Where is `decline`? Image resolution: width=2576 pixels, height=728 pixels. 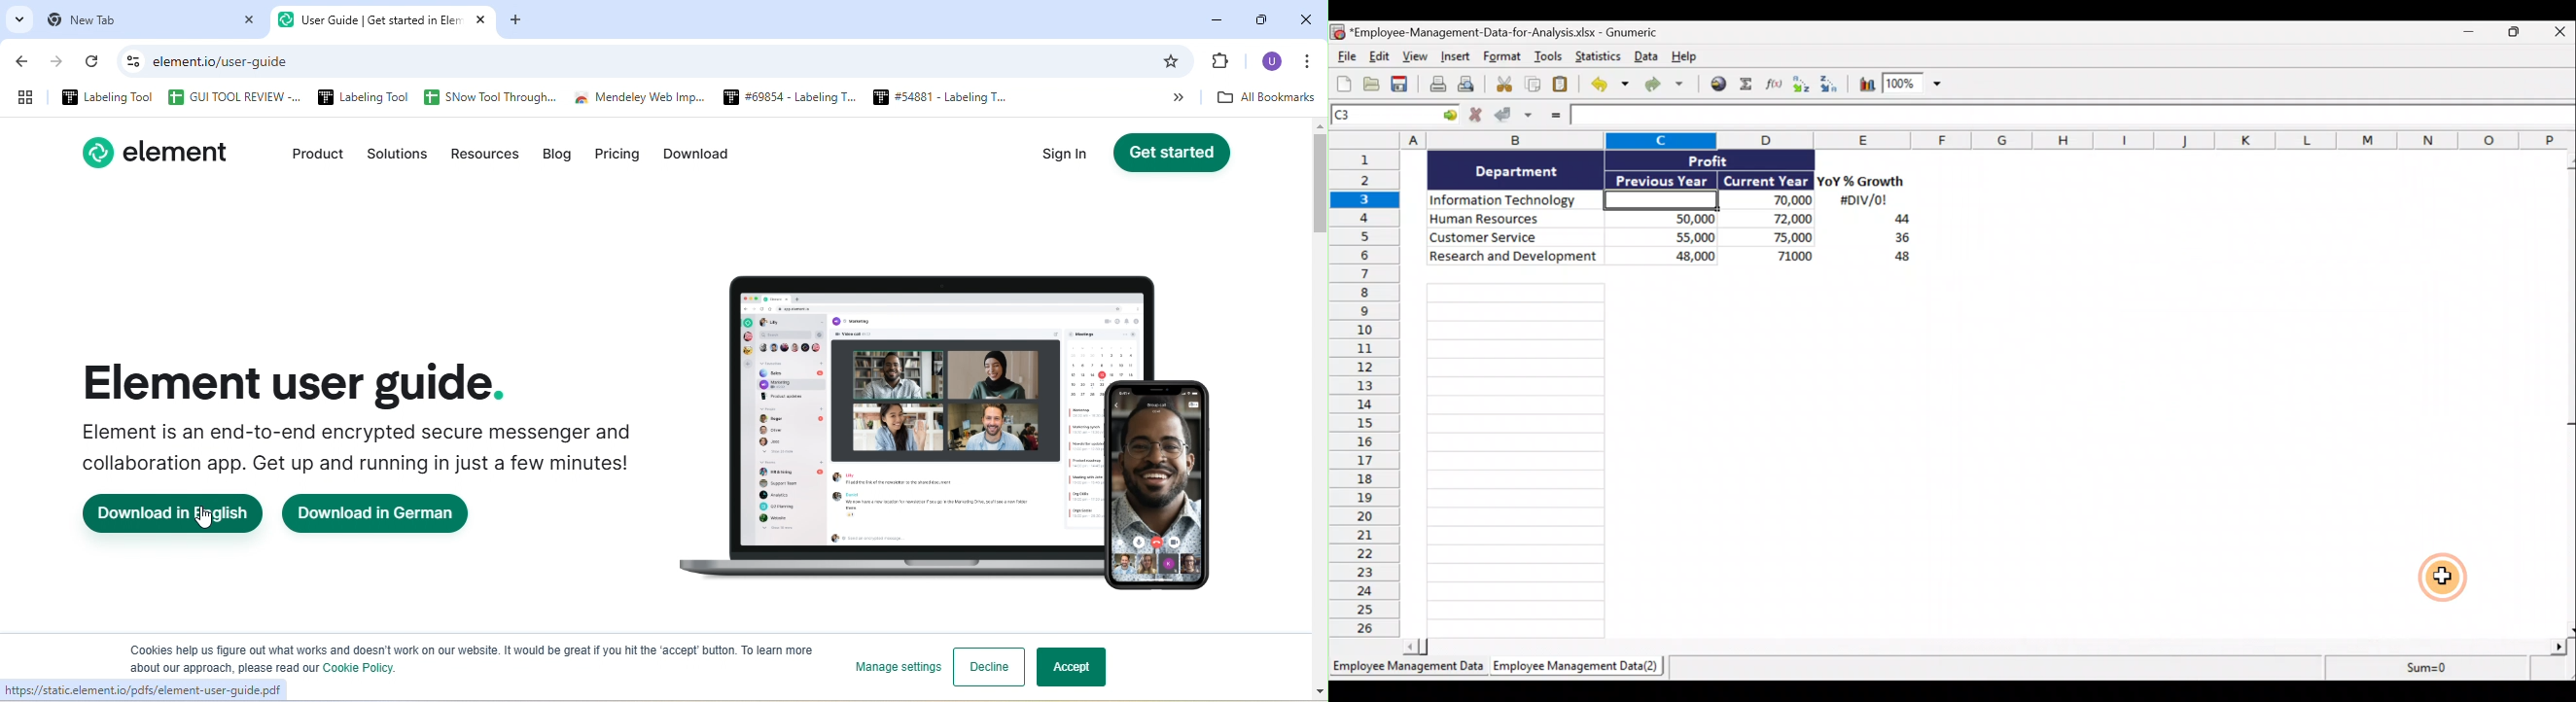
decline is located at coordinates (988, 667).